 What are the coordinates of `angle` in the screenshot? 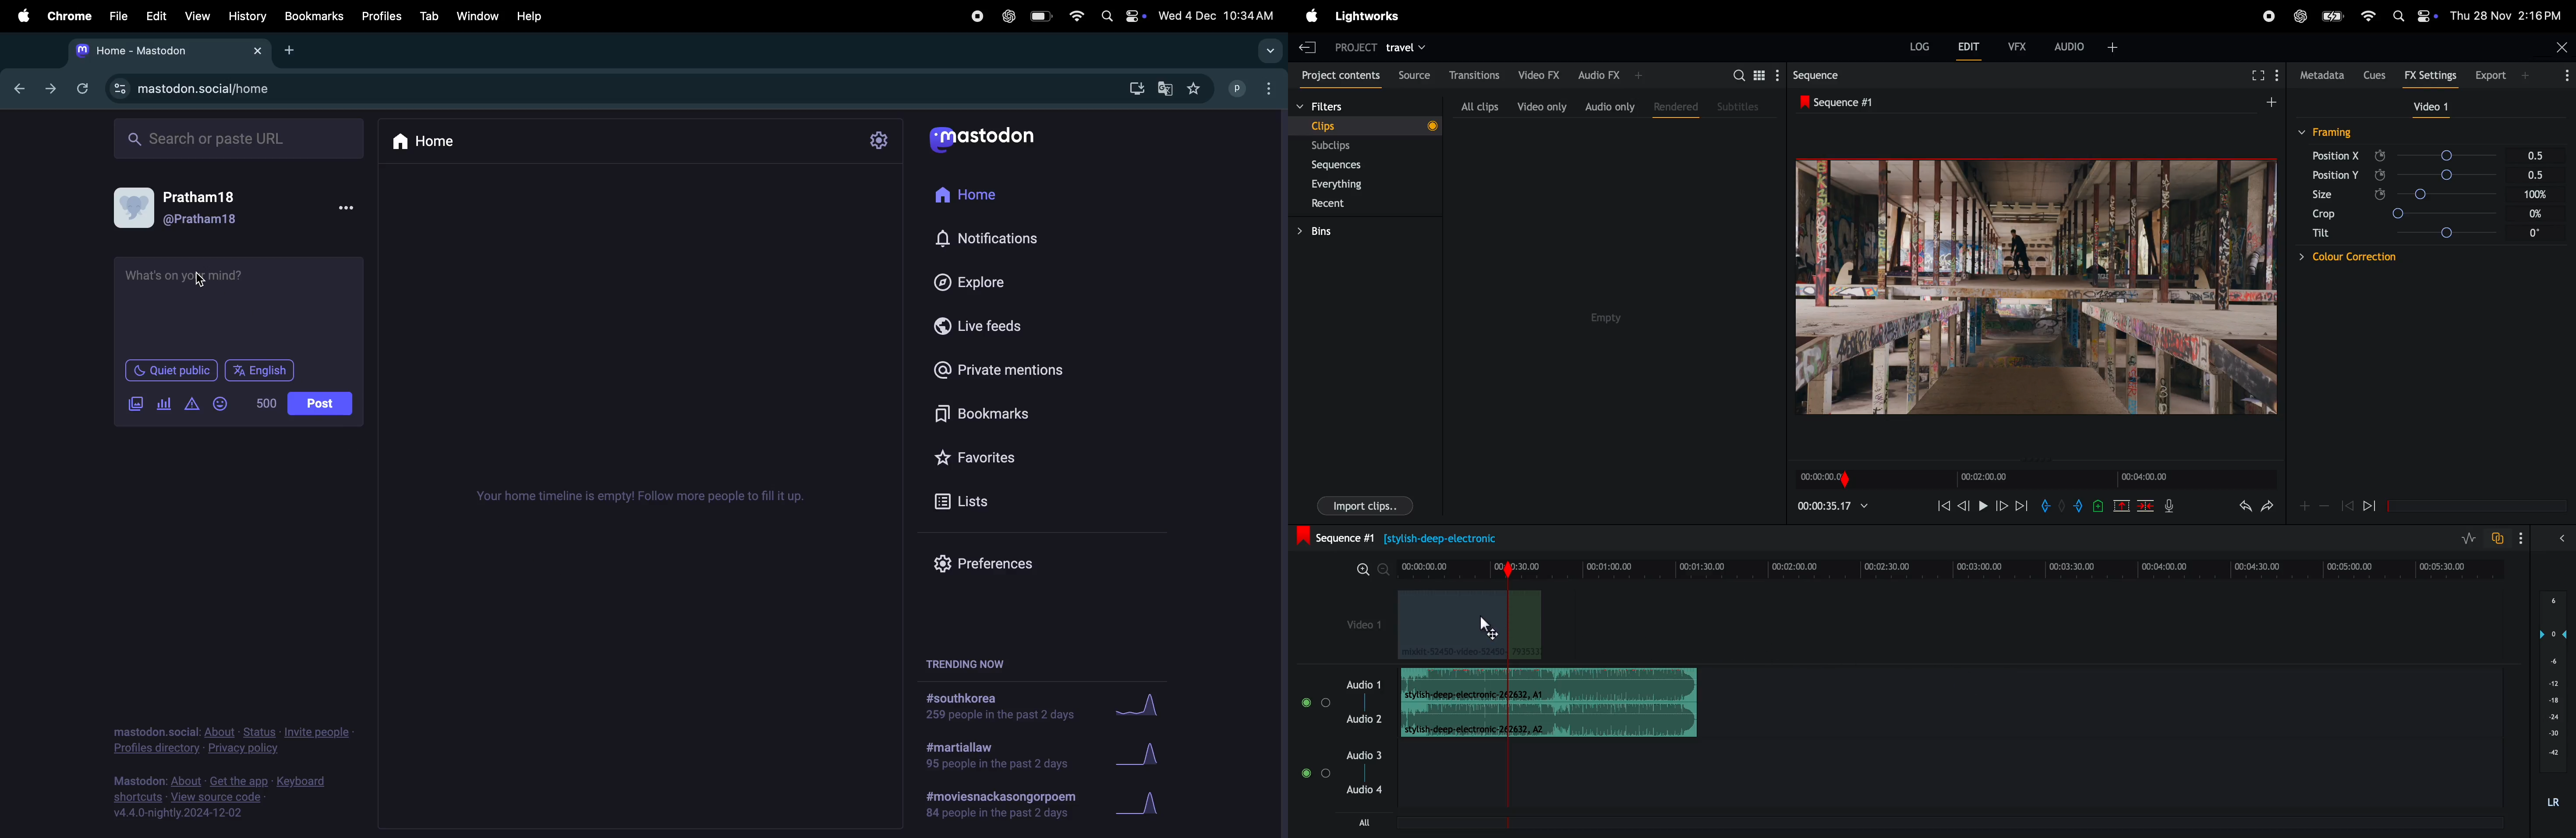 It's located at (2464, 177).